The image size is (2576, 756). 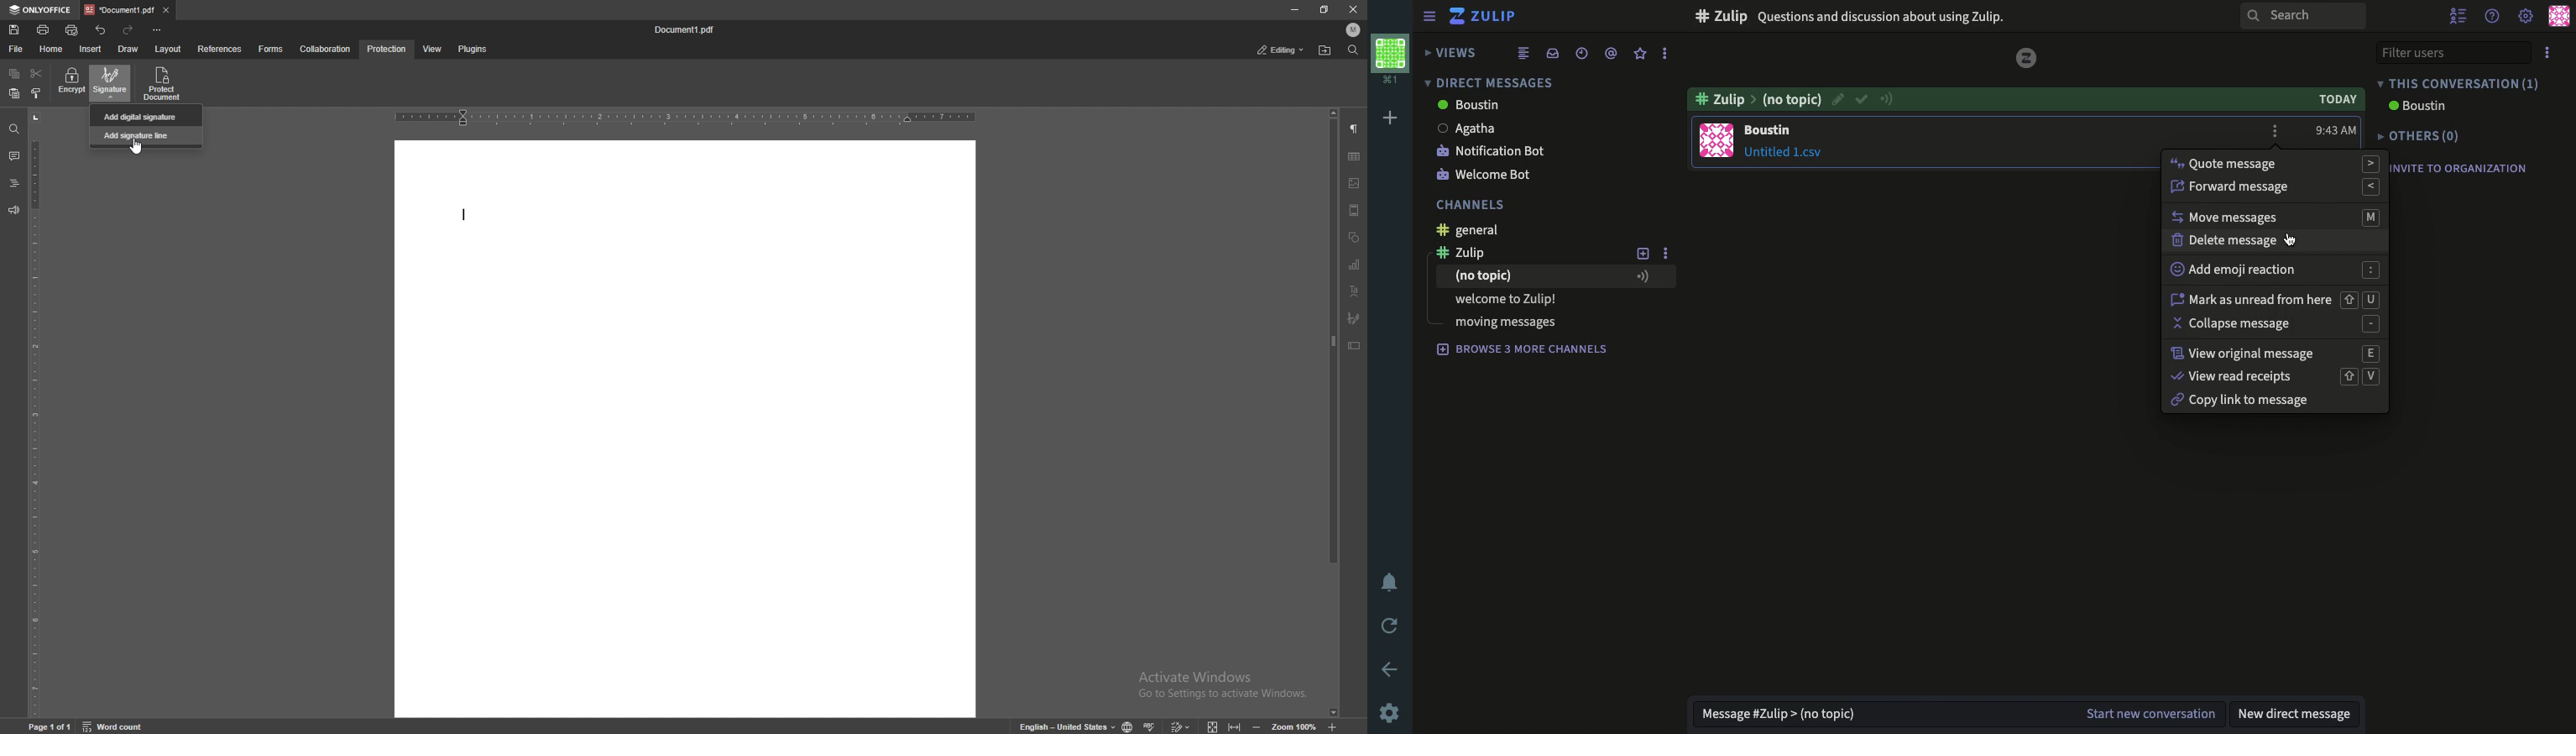 I want to click on sidebar, so click(x=1429, y=15).